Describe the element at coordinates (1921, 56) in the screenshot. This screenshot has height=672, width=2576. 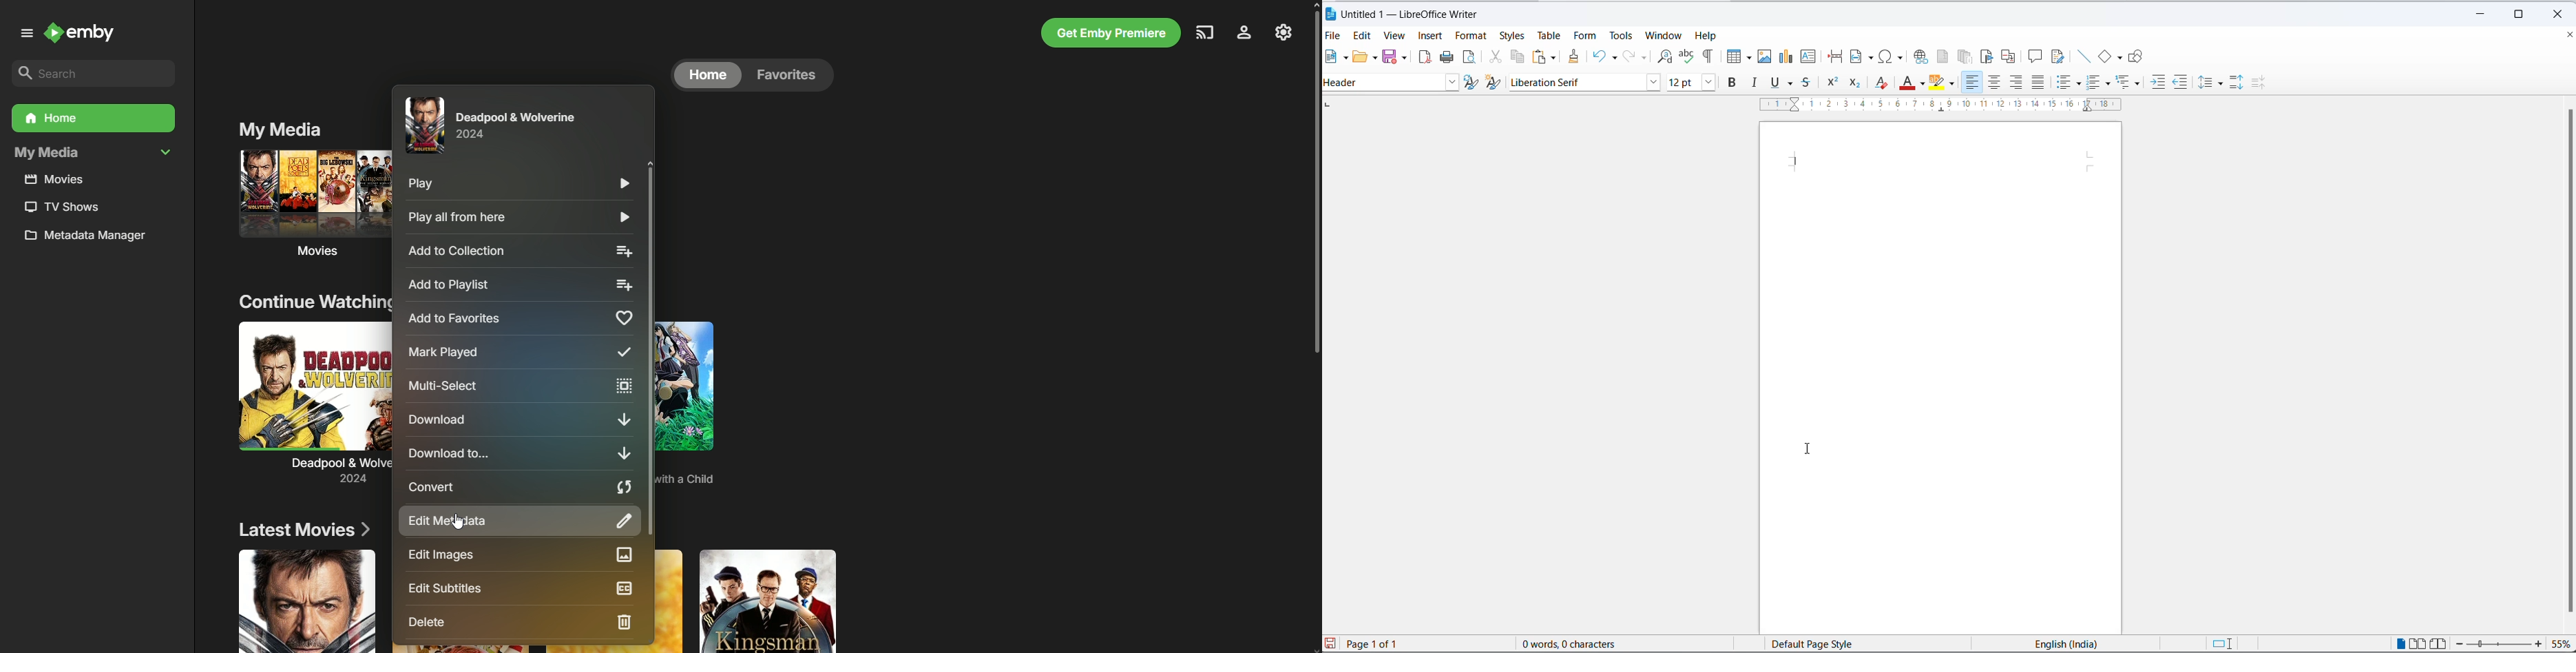
I see `insert hyperlink` at that location.